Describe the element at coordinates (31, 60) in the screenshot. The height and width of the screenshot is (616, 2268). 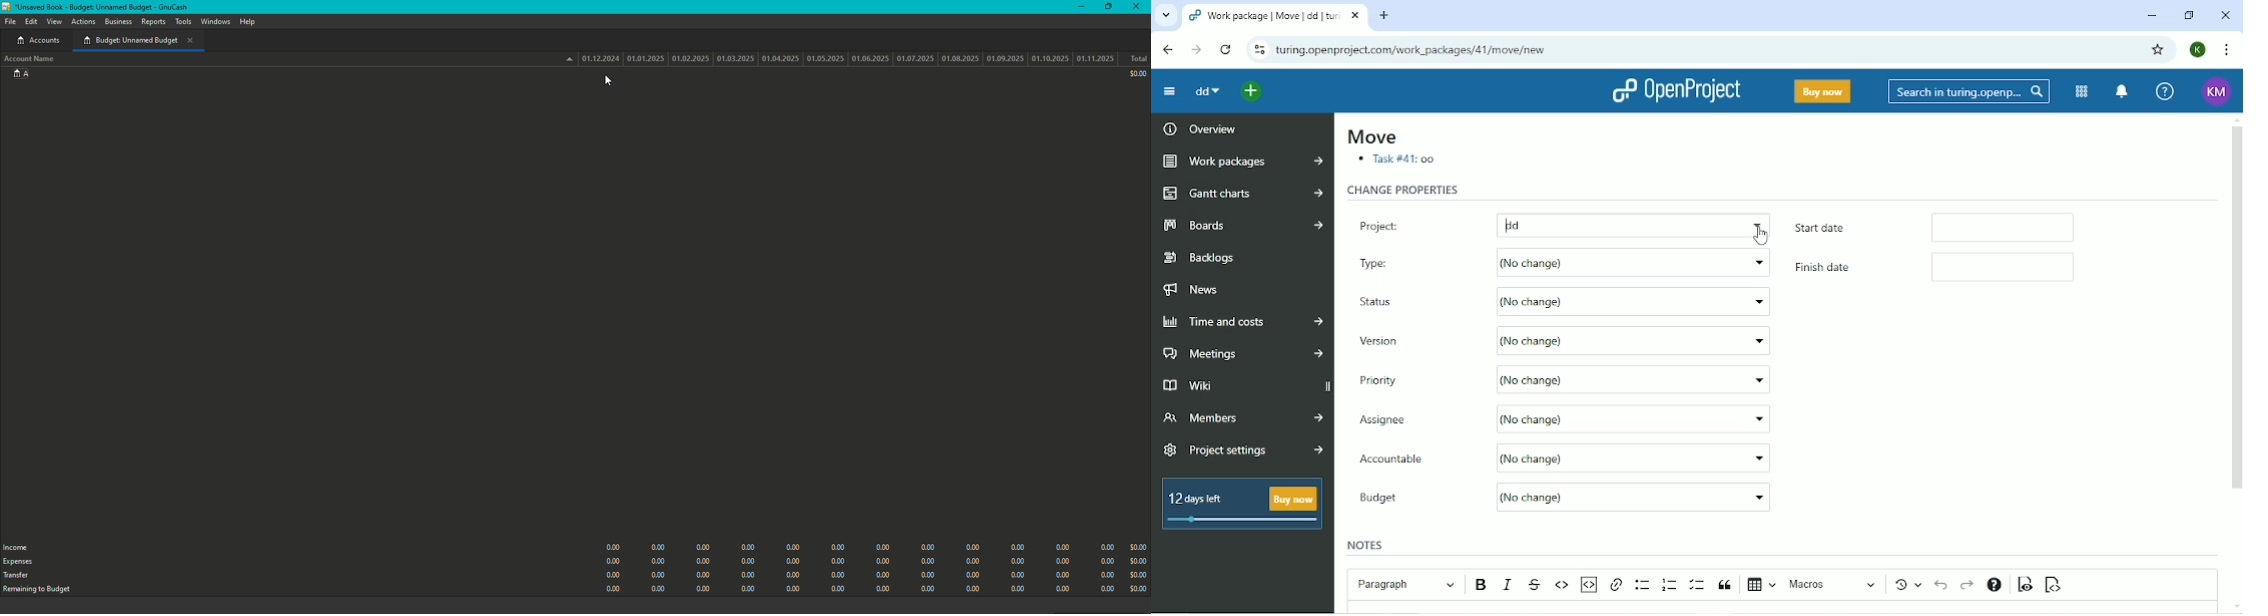
I see `Account name` at that location.